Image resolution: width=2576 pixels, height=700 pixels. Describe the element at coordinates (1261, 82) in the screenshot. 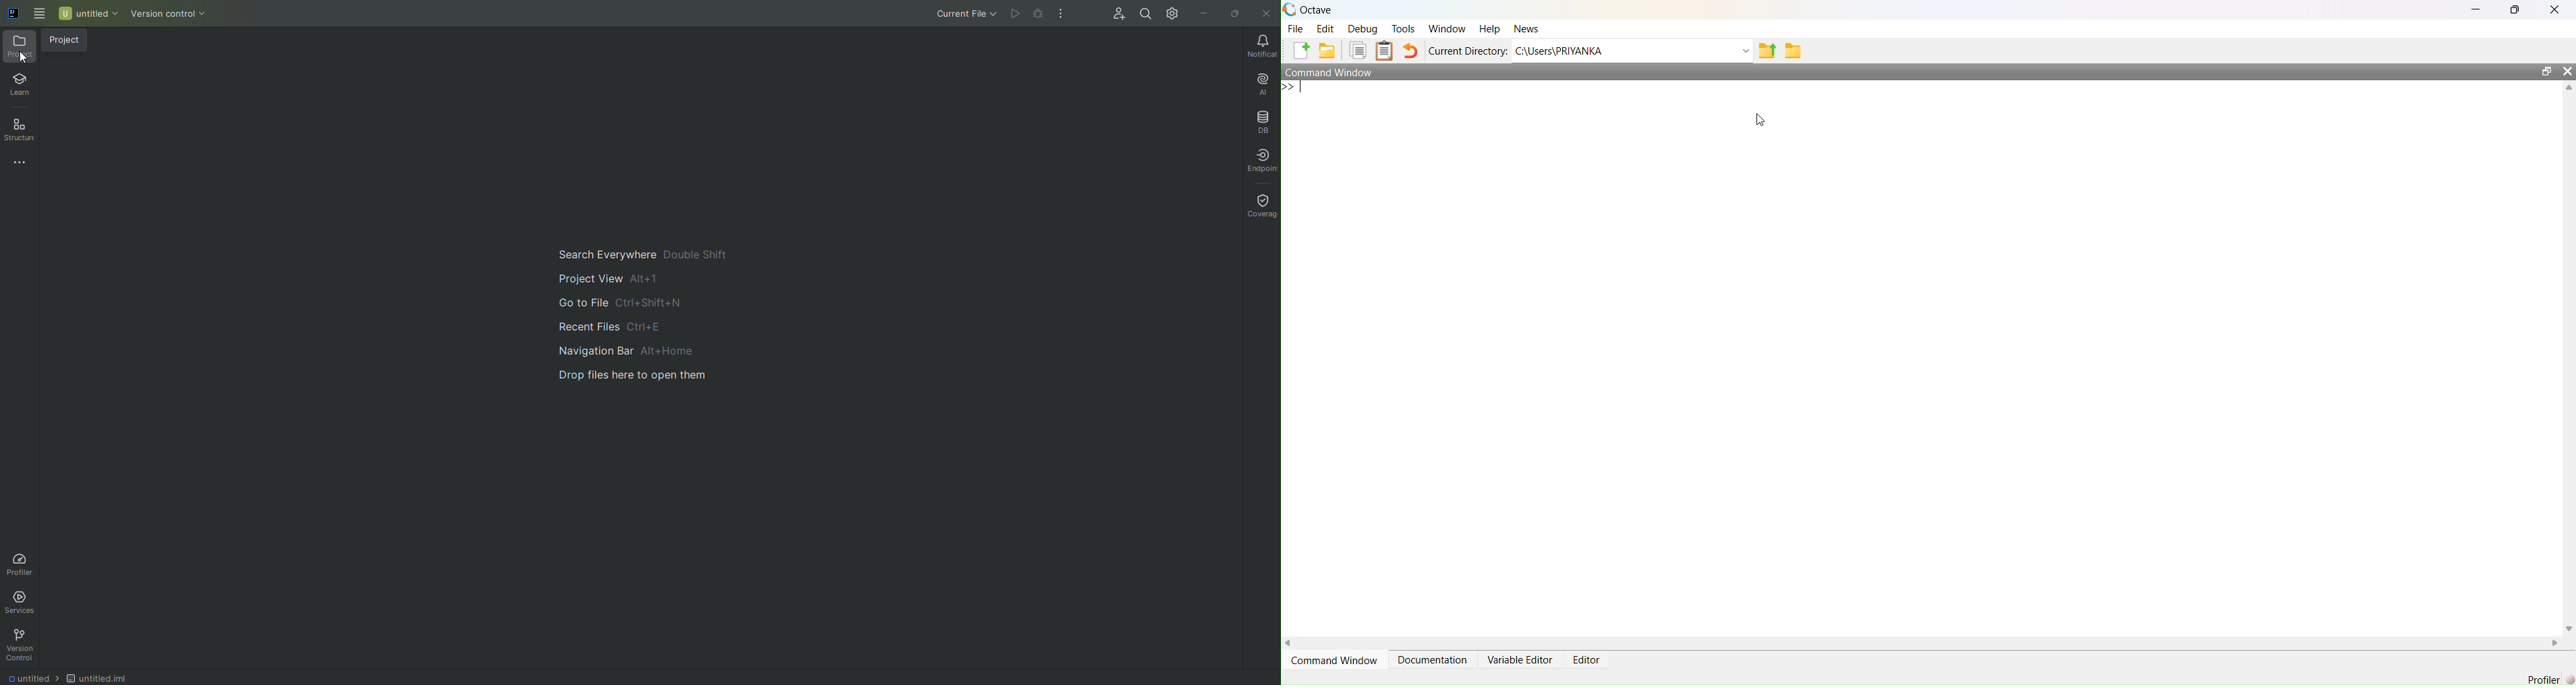

I see `AI Assistant` at that location.